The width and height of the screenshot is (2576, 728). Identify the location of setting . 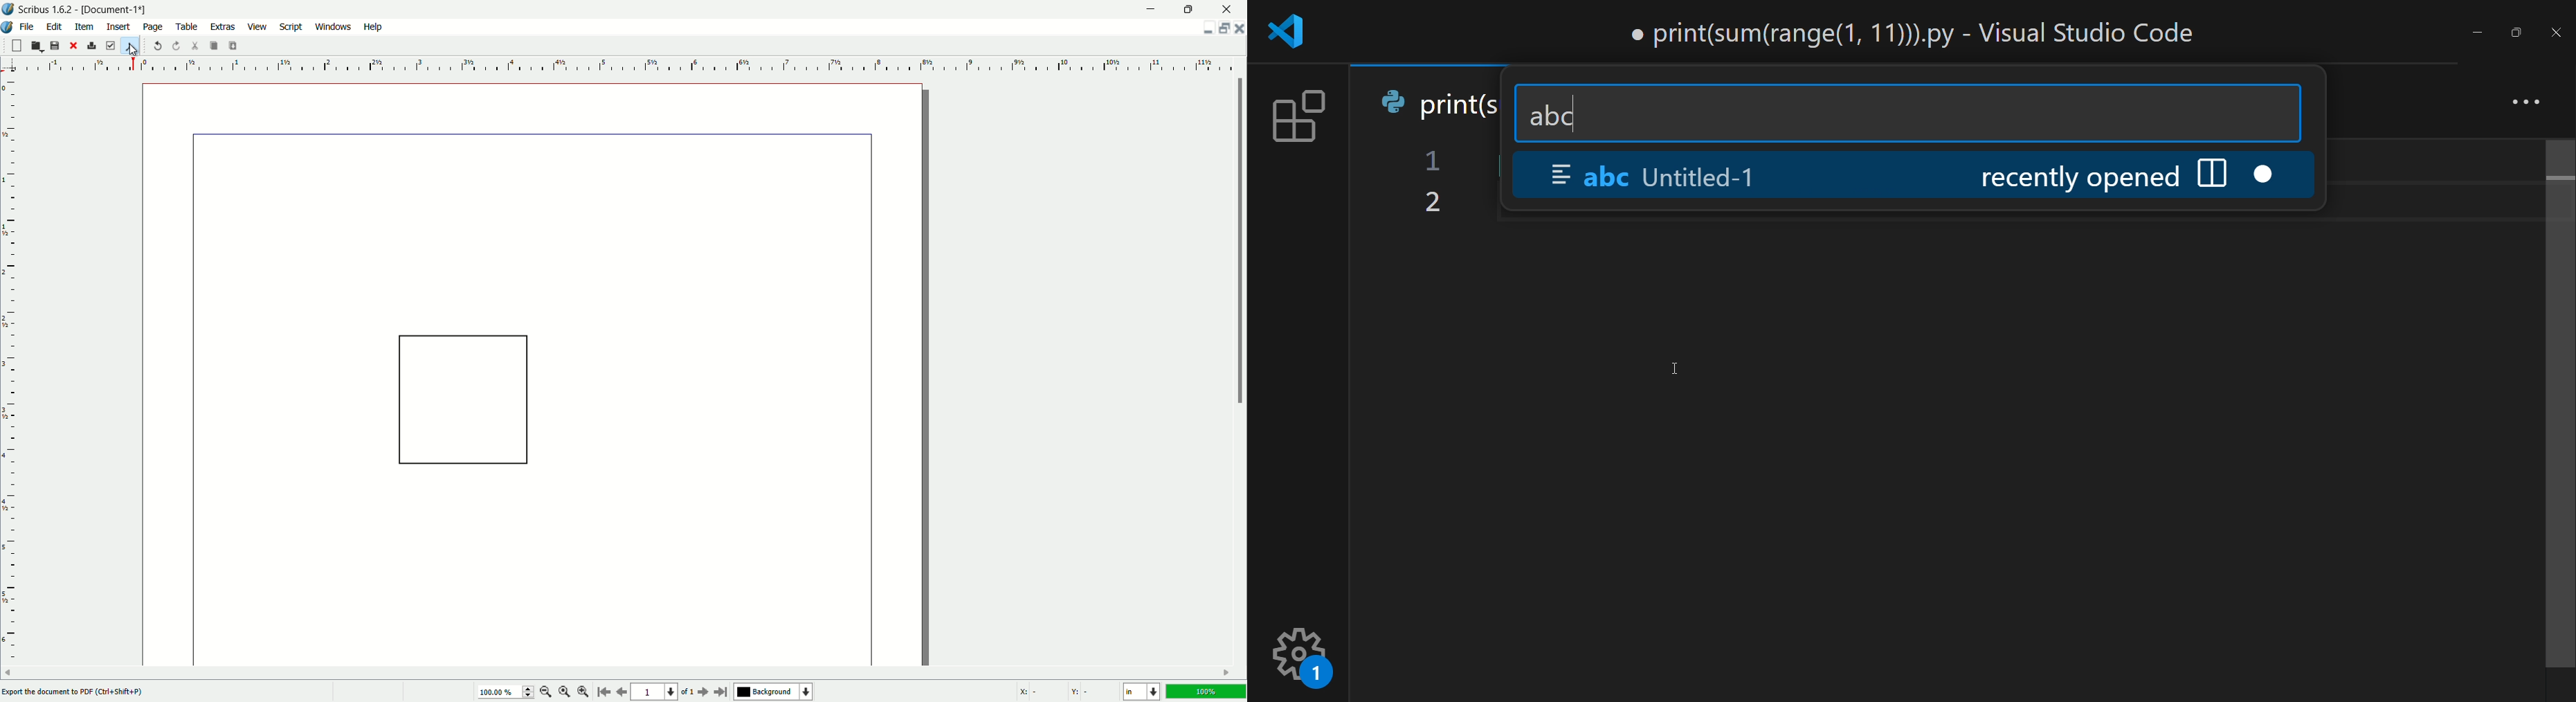
(1299, 652).